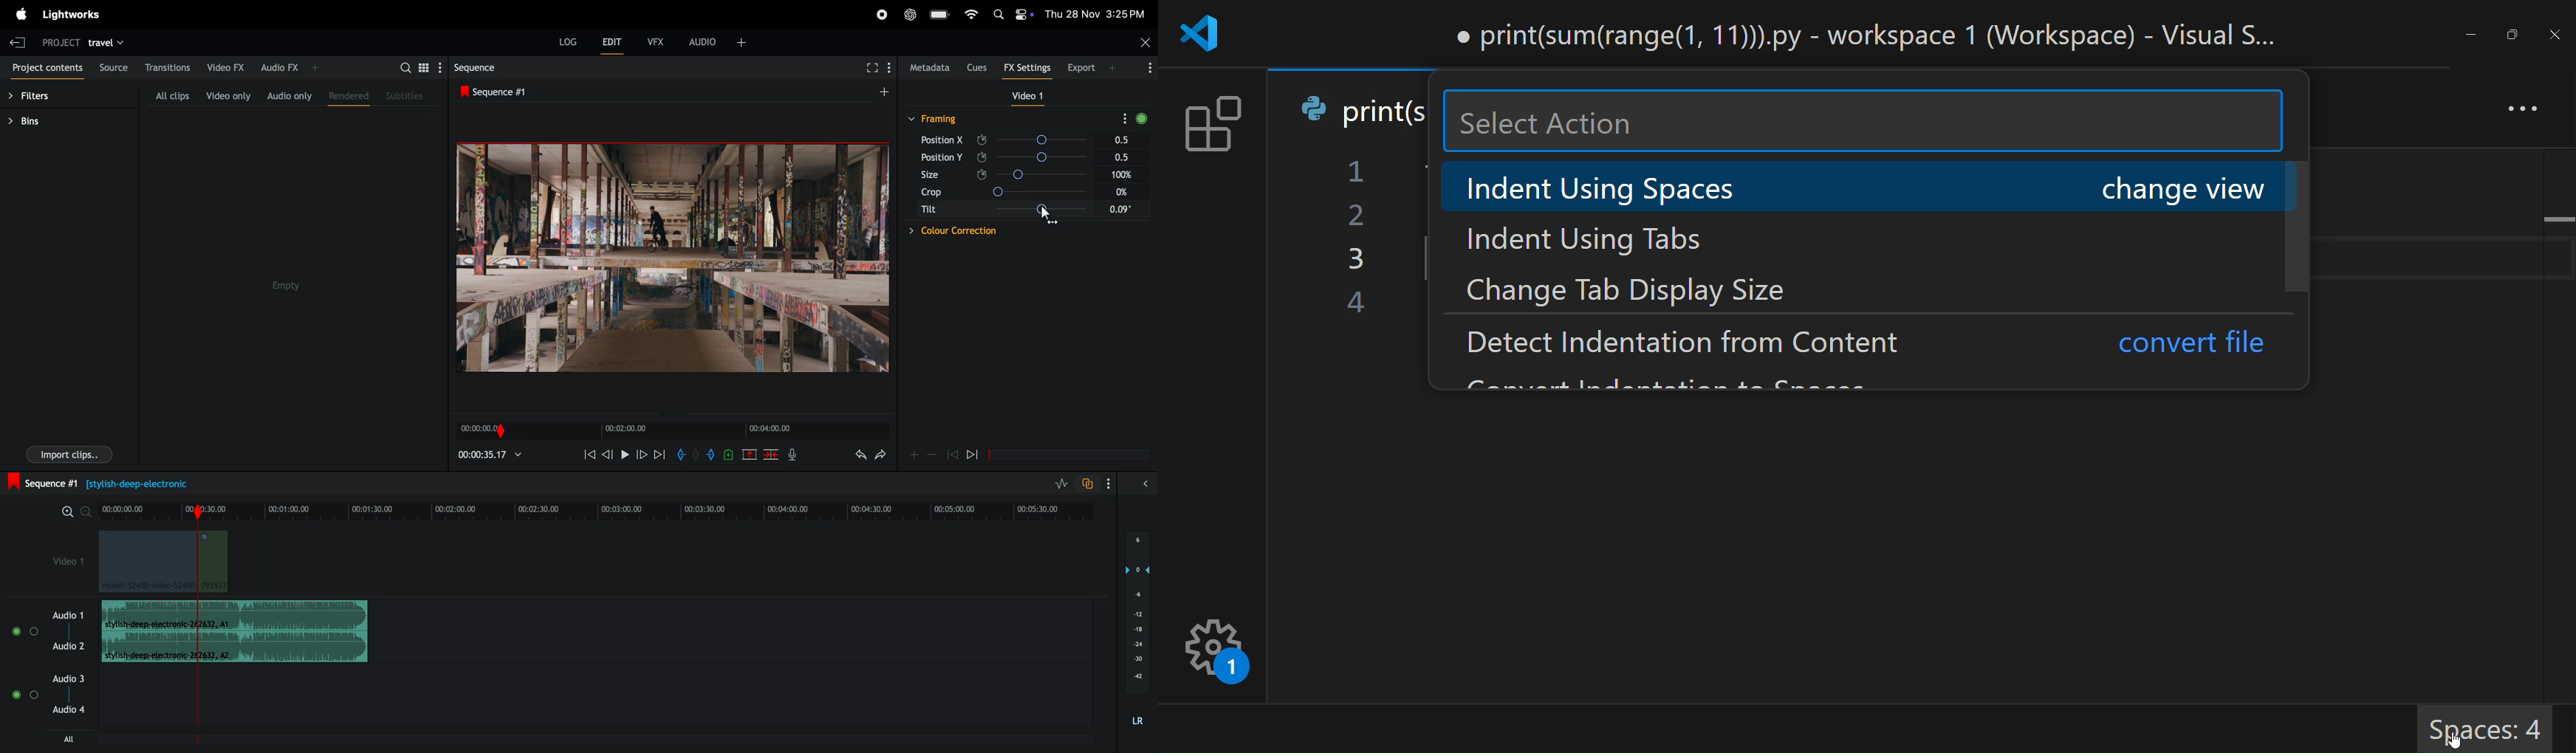 The height and width of the screenshot is (756, 2576). Describe the element at coordinates (2301, 227) in the screenshot. I see `scroll bar` at that location.